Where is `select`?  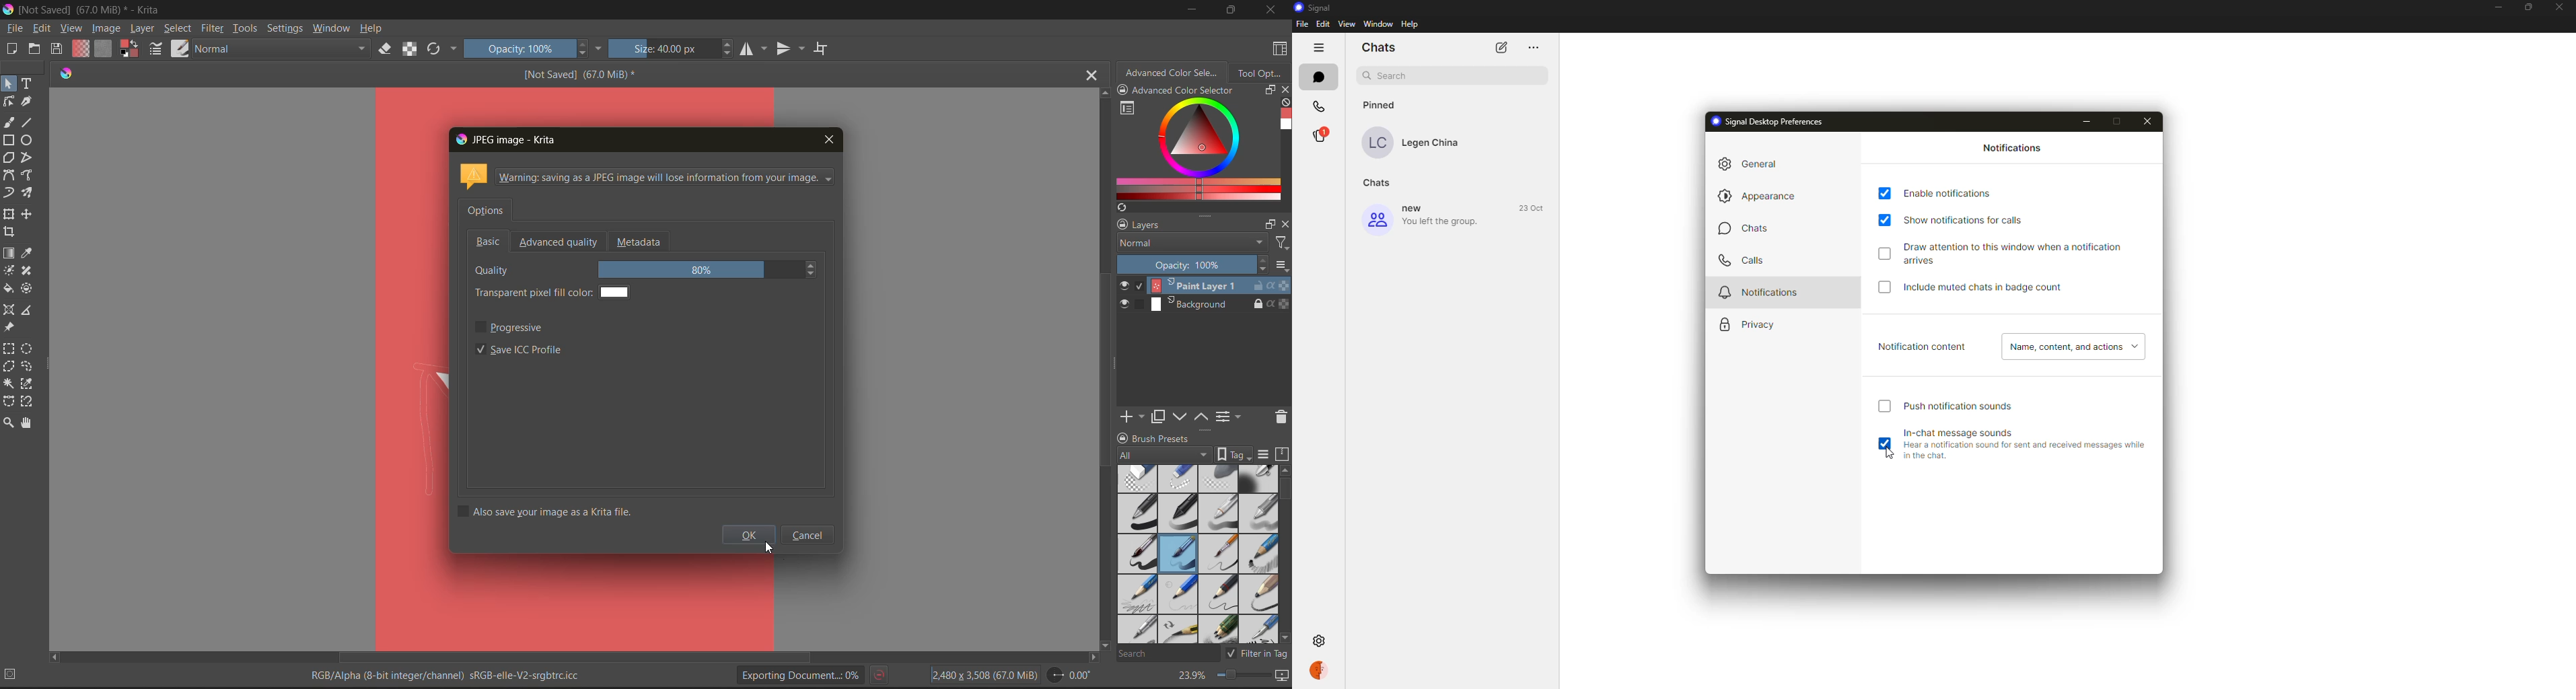 select is located at coordinates (180, 30).